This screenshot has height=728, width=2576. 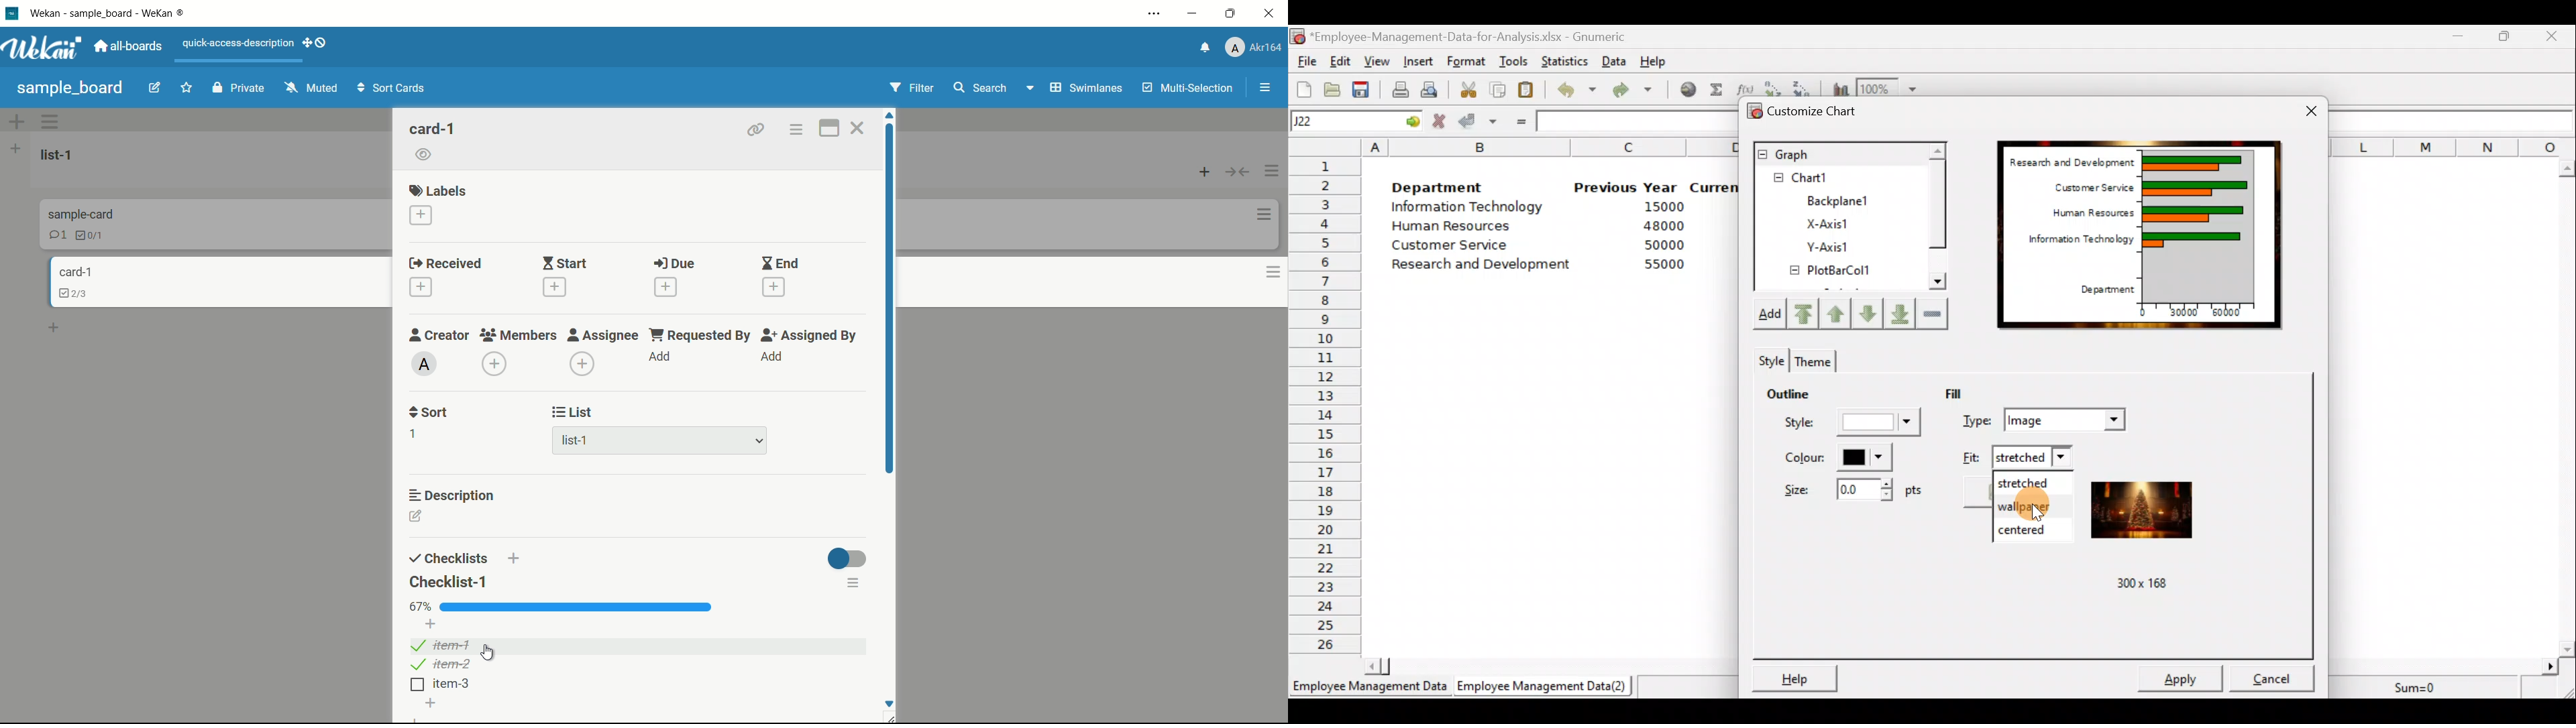 I want to click on start, so click(x=565, y=265).